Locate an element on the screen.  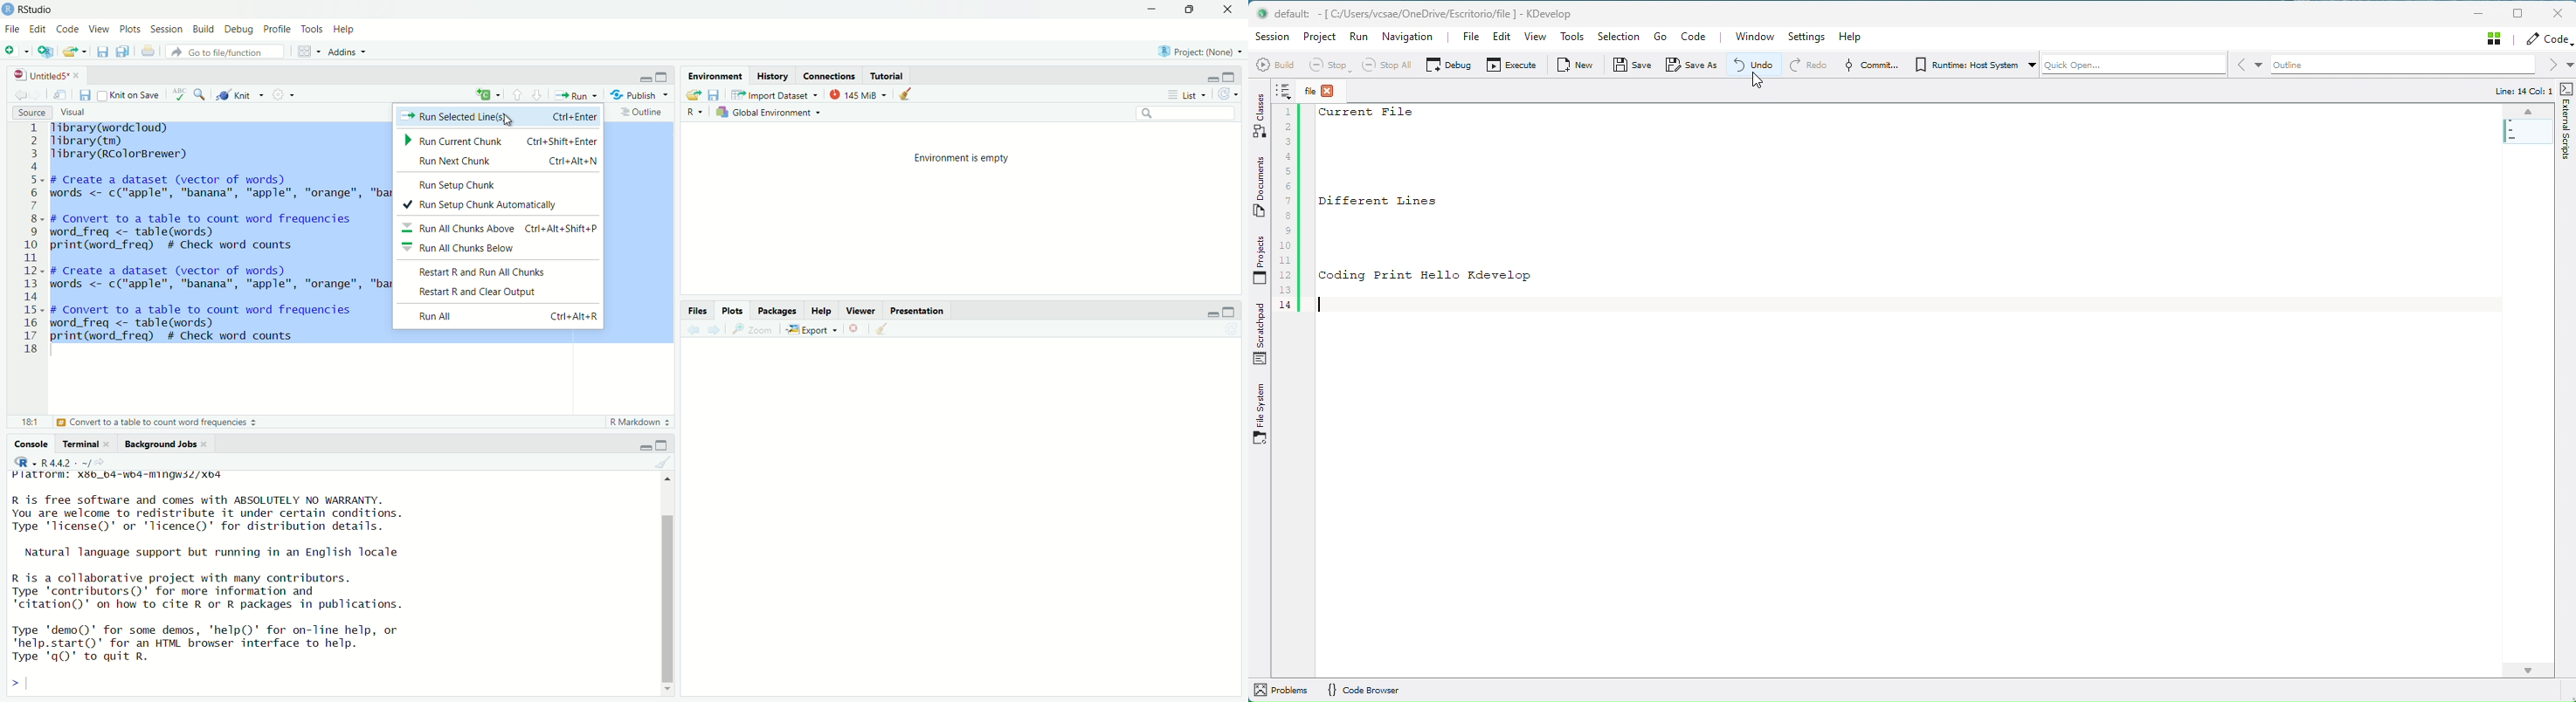
Files is located at coordinates (702, 311).